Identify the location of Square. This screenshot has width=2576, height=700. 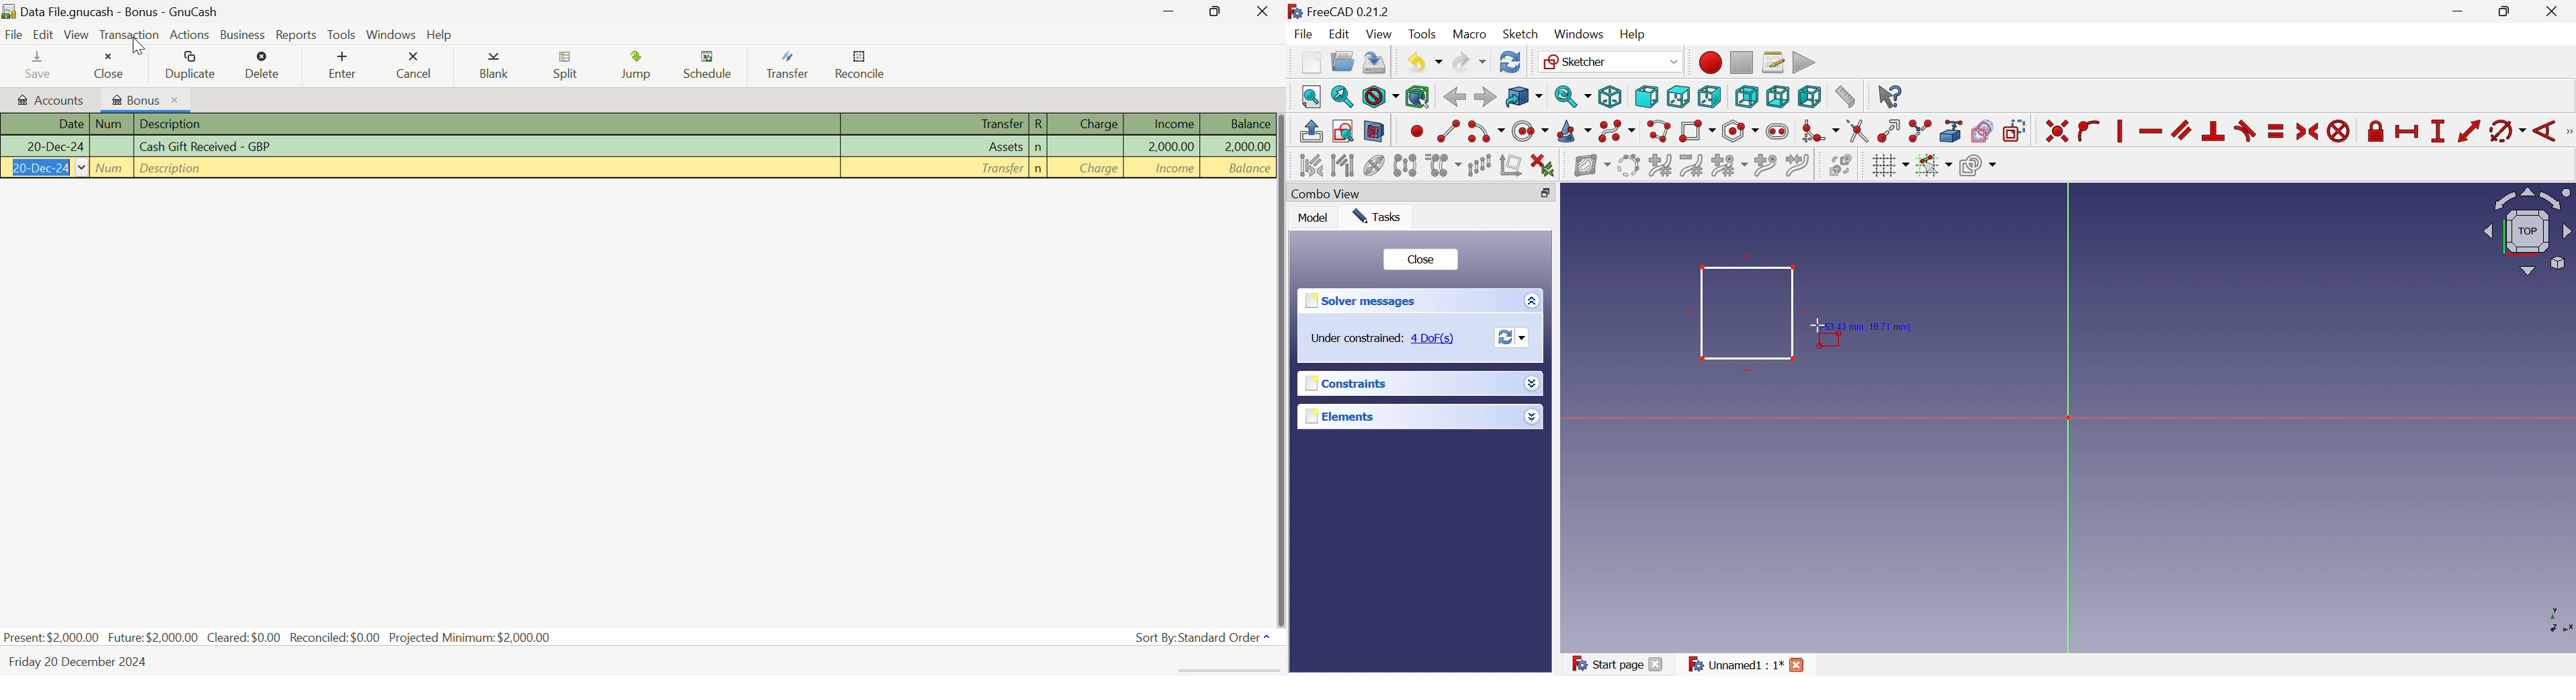
(1746, 312).